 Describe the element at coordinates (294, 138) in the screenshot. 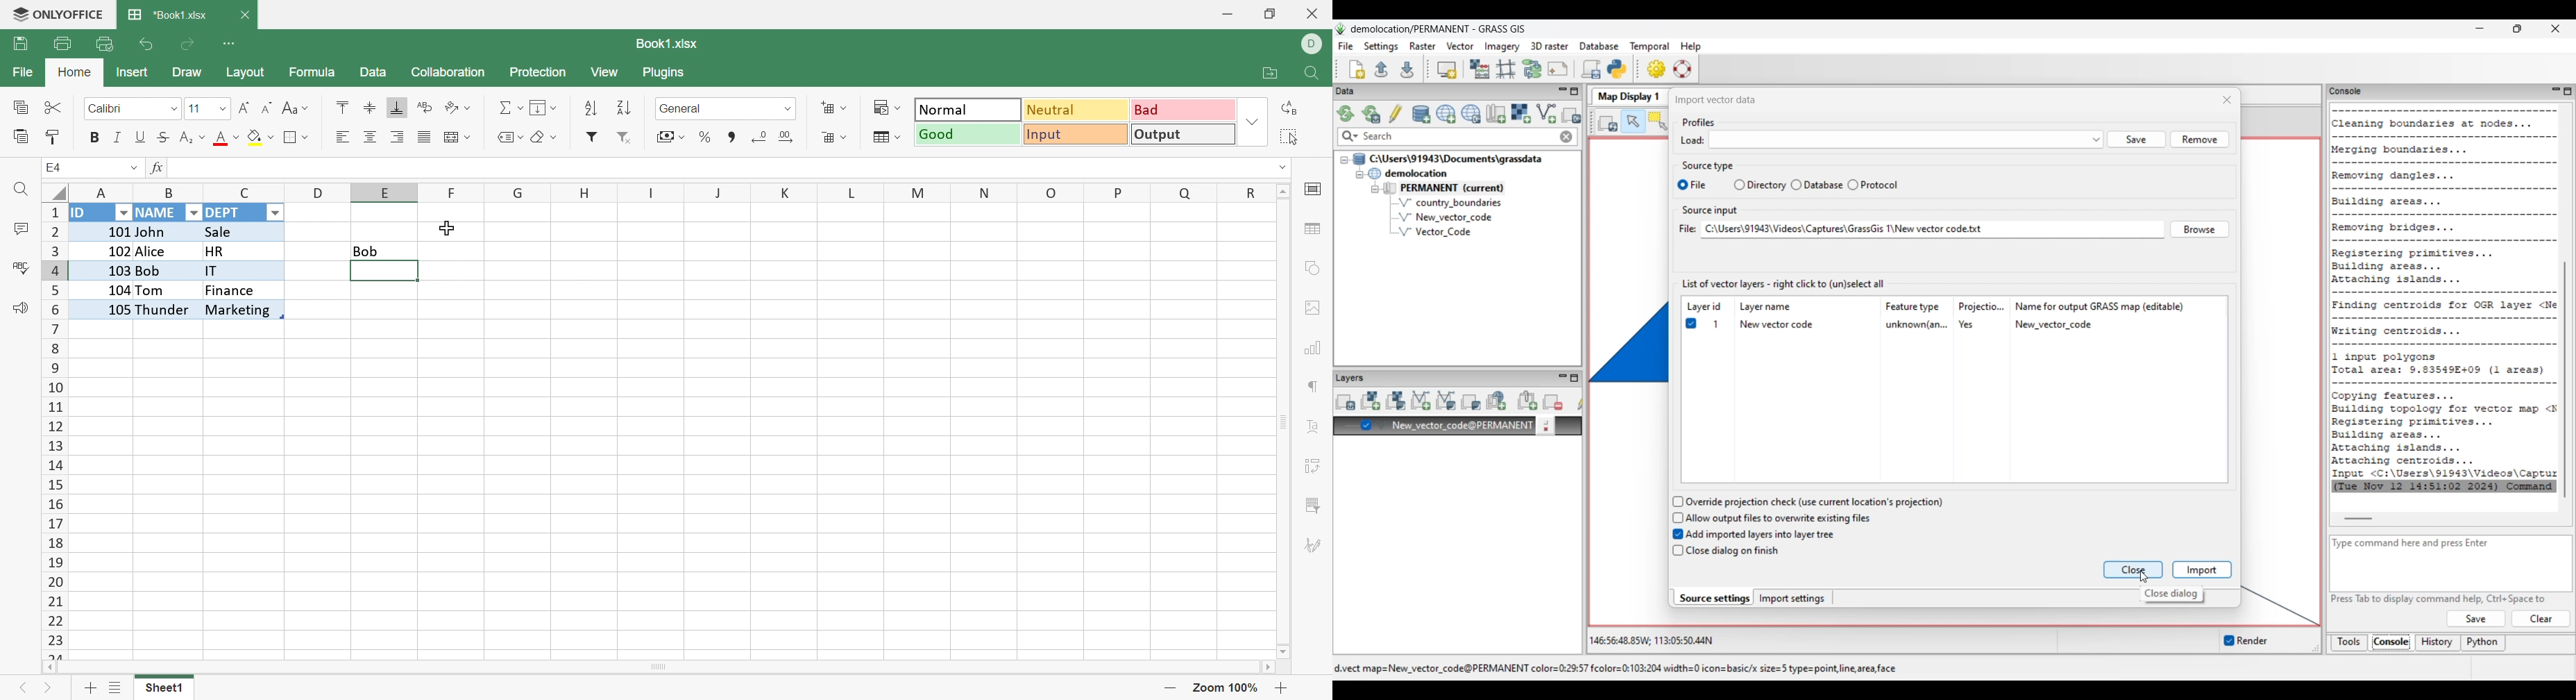

I see `Borders` at that location.